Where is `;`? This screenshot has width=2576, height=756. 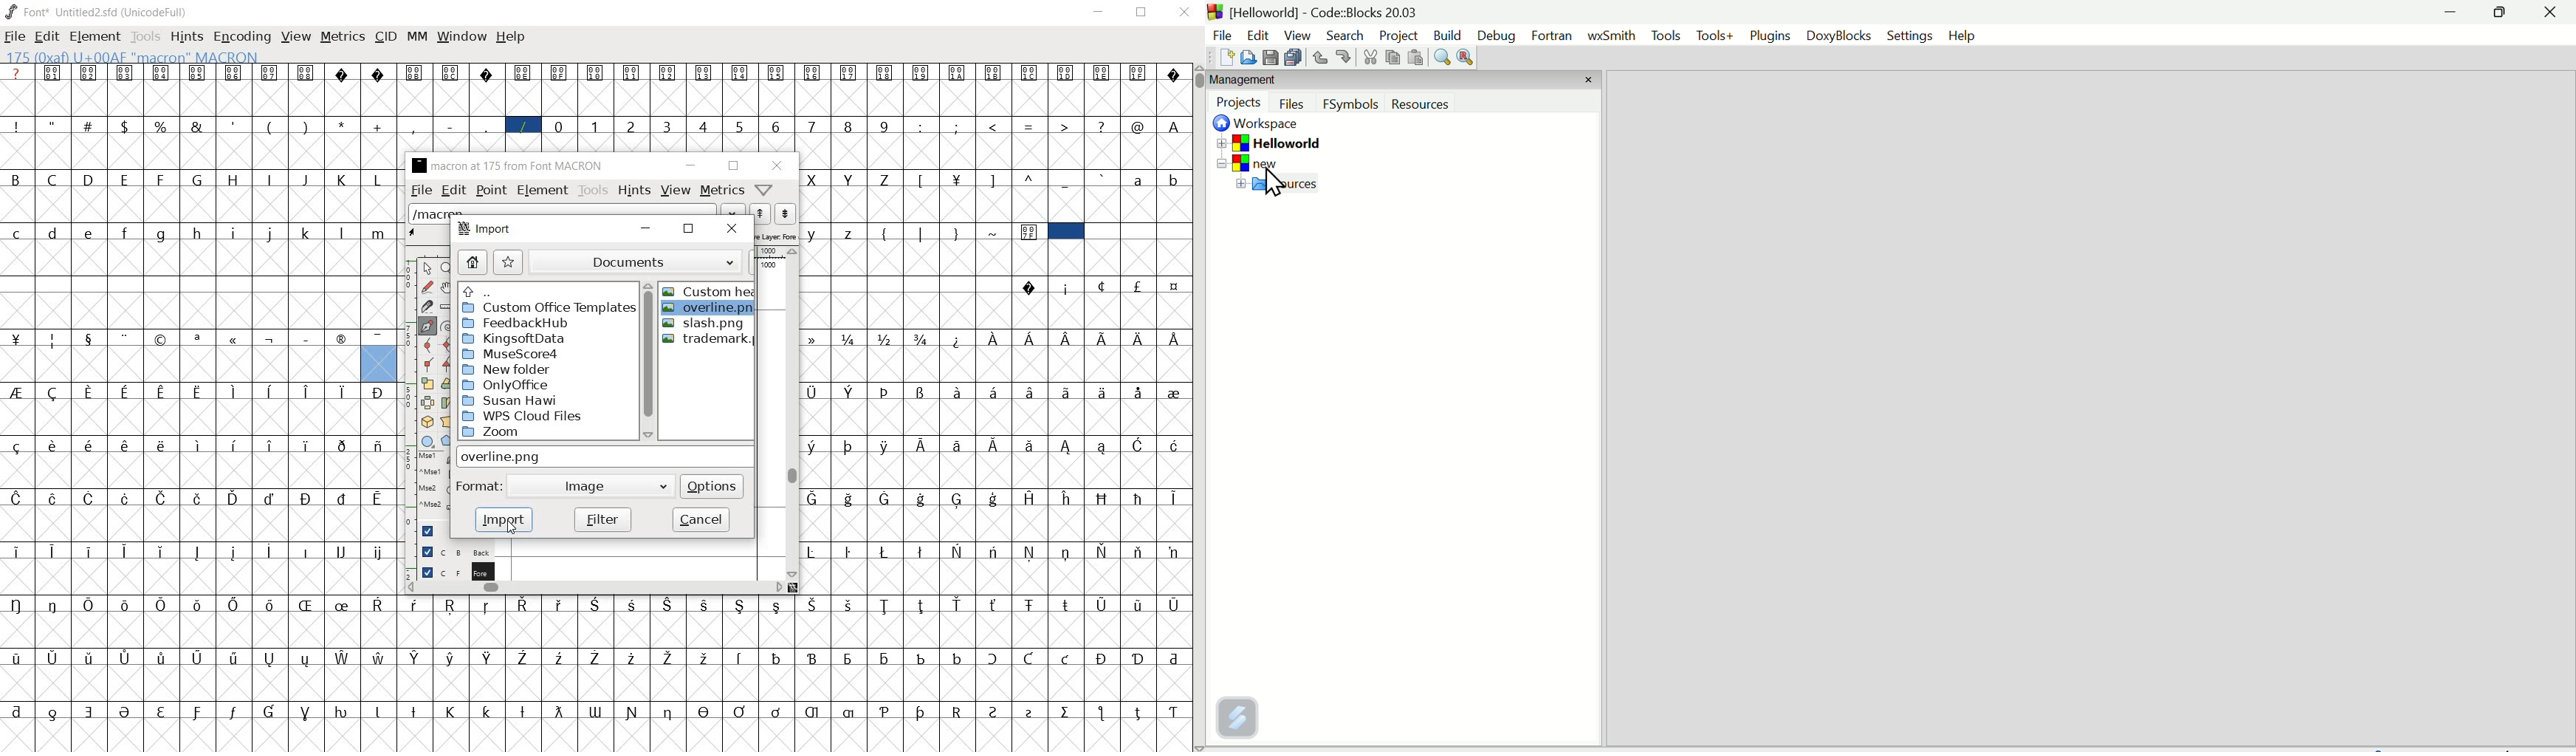 ; is located at coordinates (958, 126).